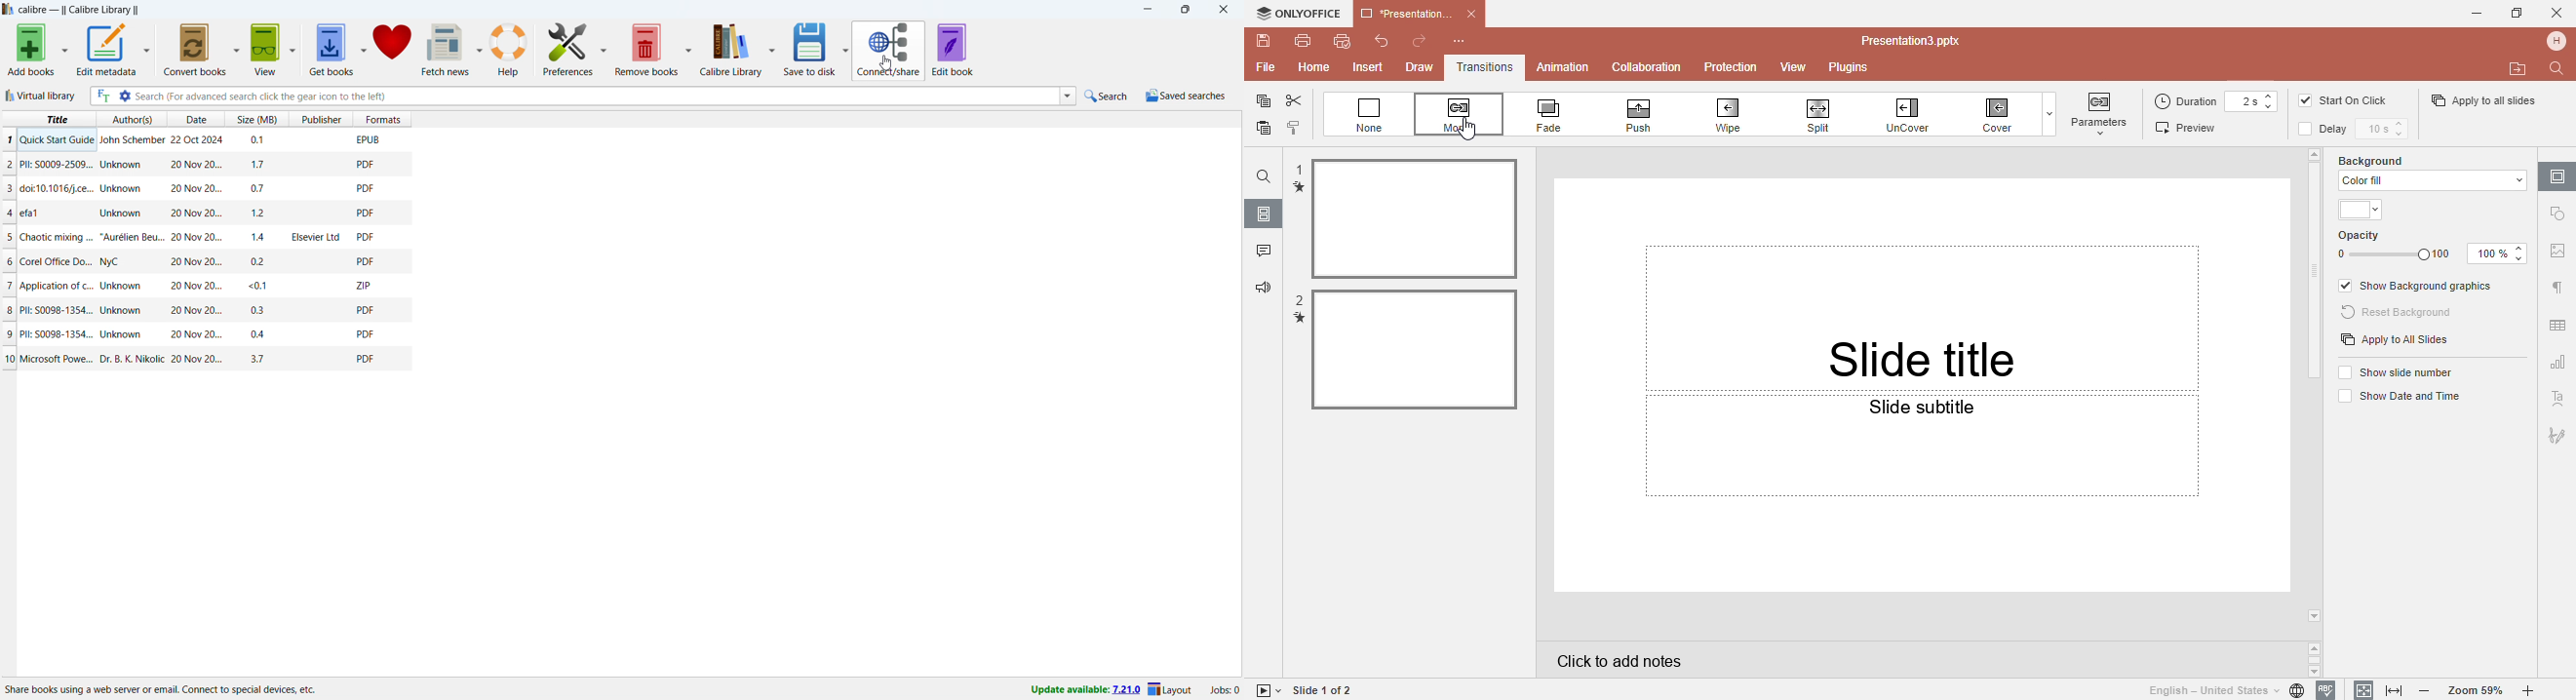 This screenshot has width=2576, height=700. Describe the element at coordinates (1922, 492) in the screenshot. I see `Slide subtittle` at that location.